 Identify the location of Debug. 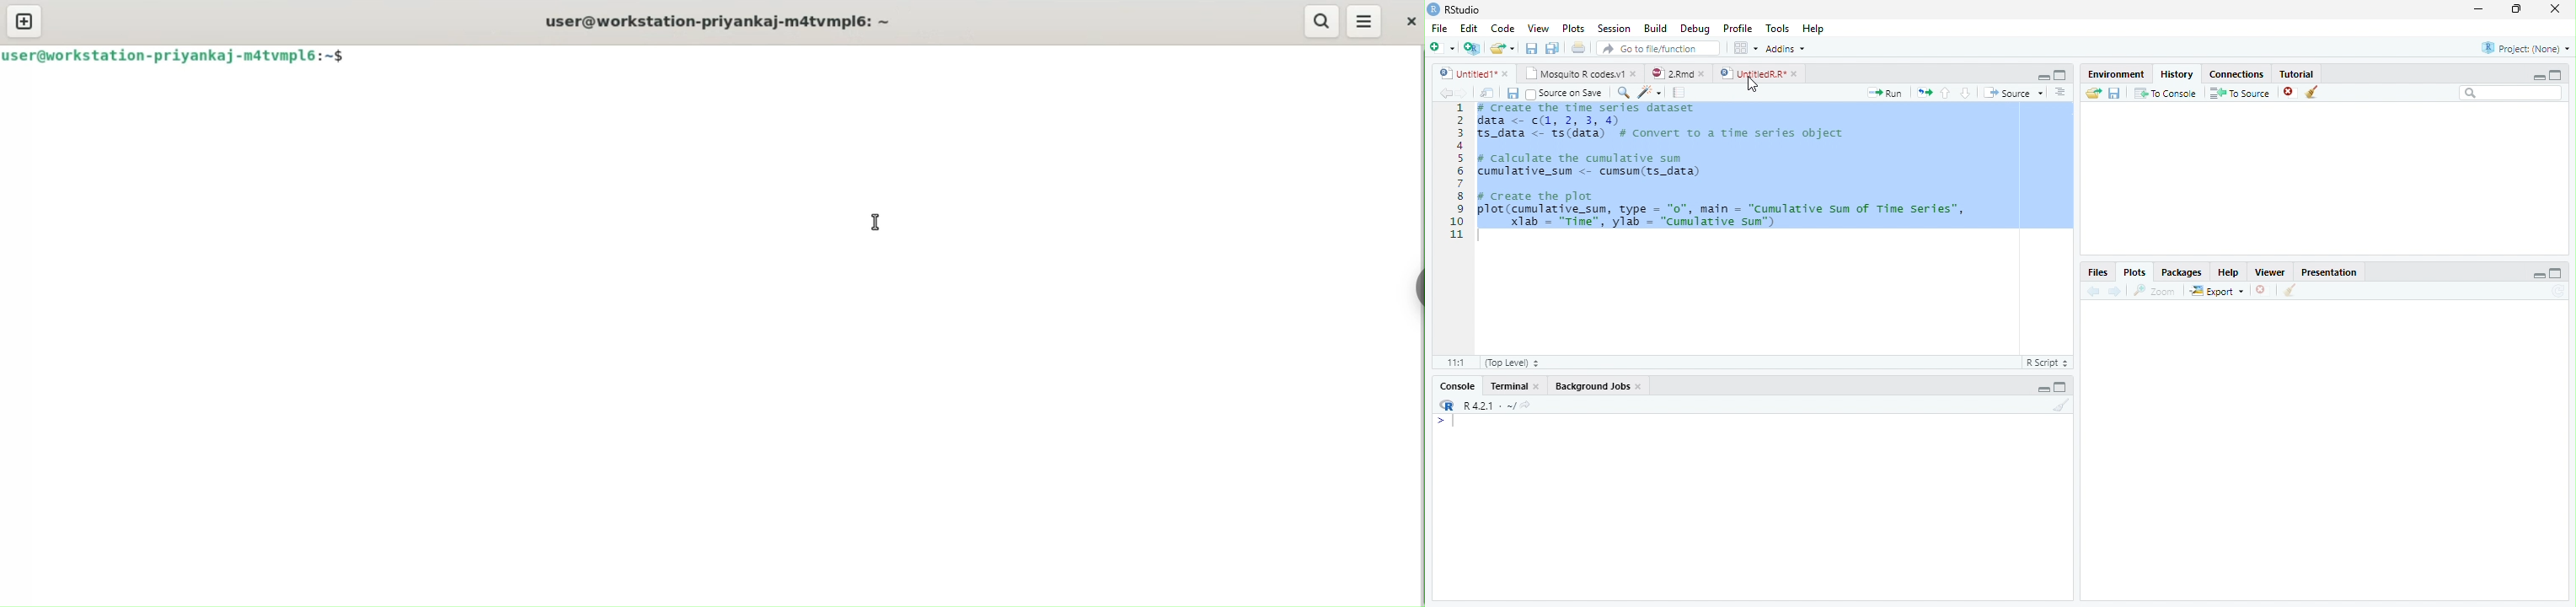
(1698, 30).